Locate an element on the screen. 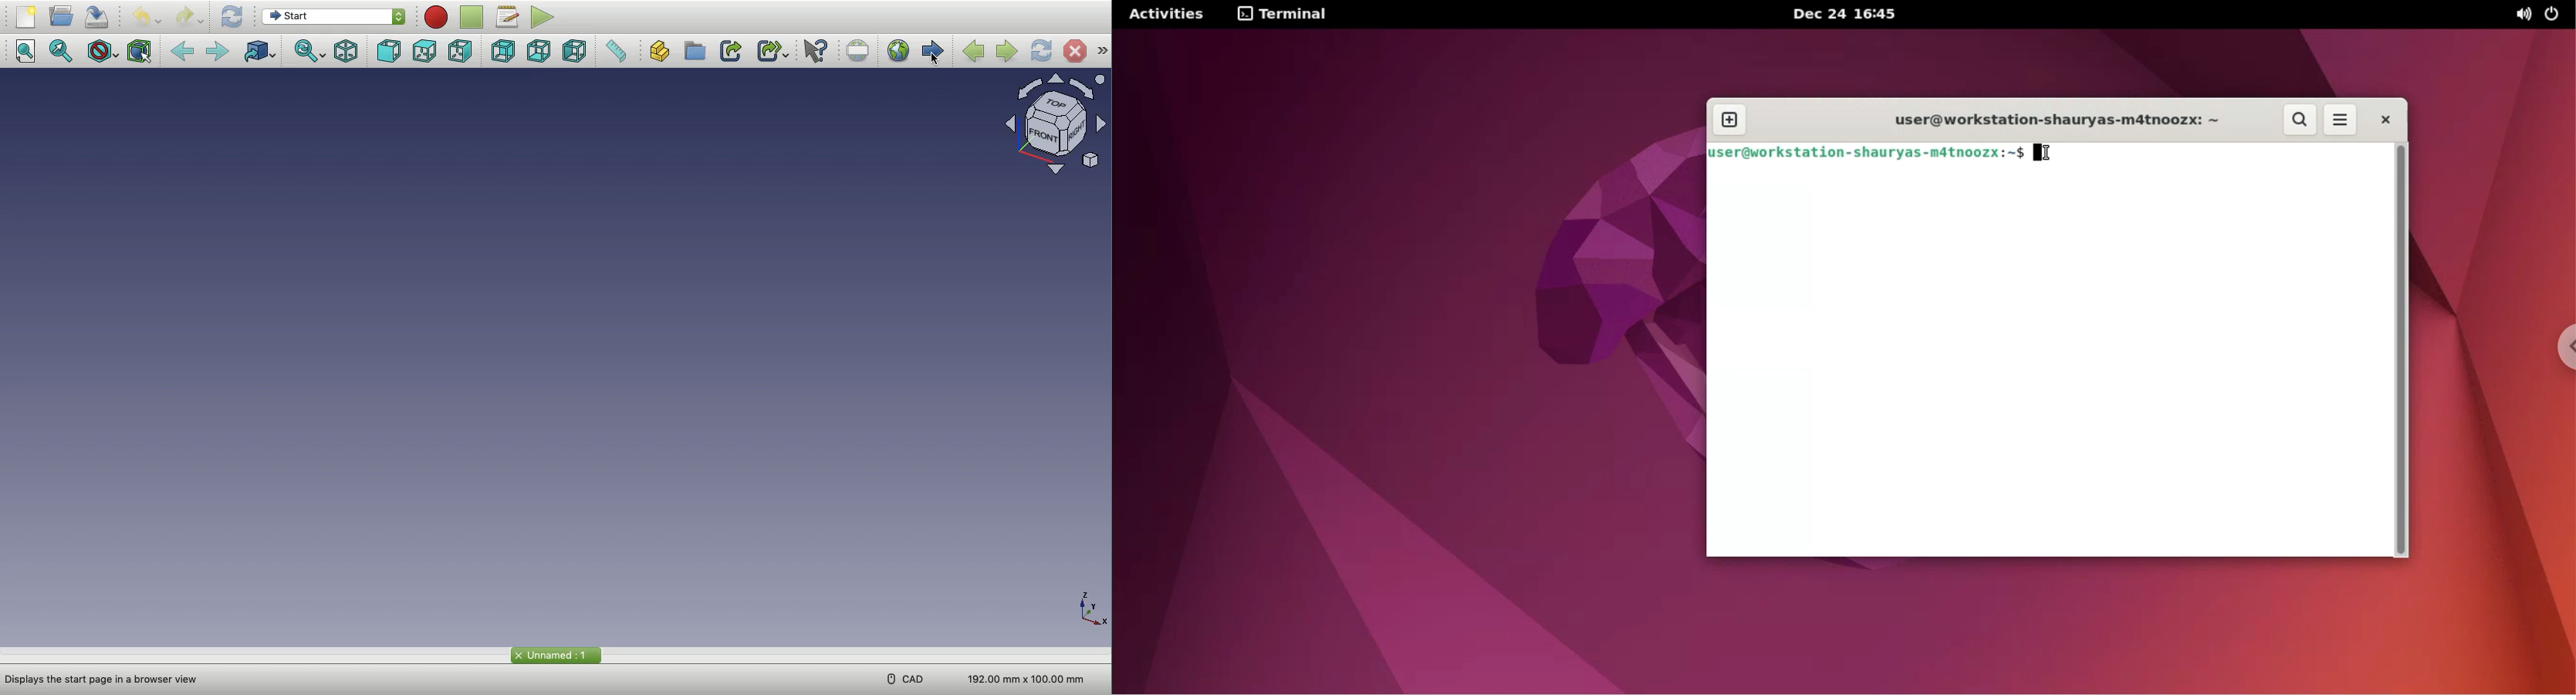 Image resolution: width=2576 pixels, height=700 pixels. Macros is located at coordinates (509, 19).